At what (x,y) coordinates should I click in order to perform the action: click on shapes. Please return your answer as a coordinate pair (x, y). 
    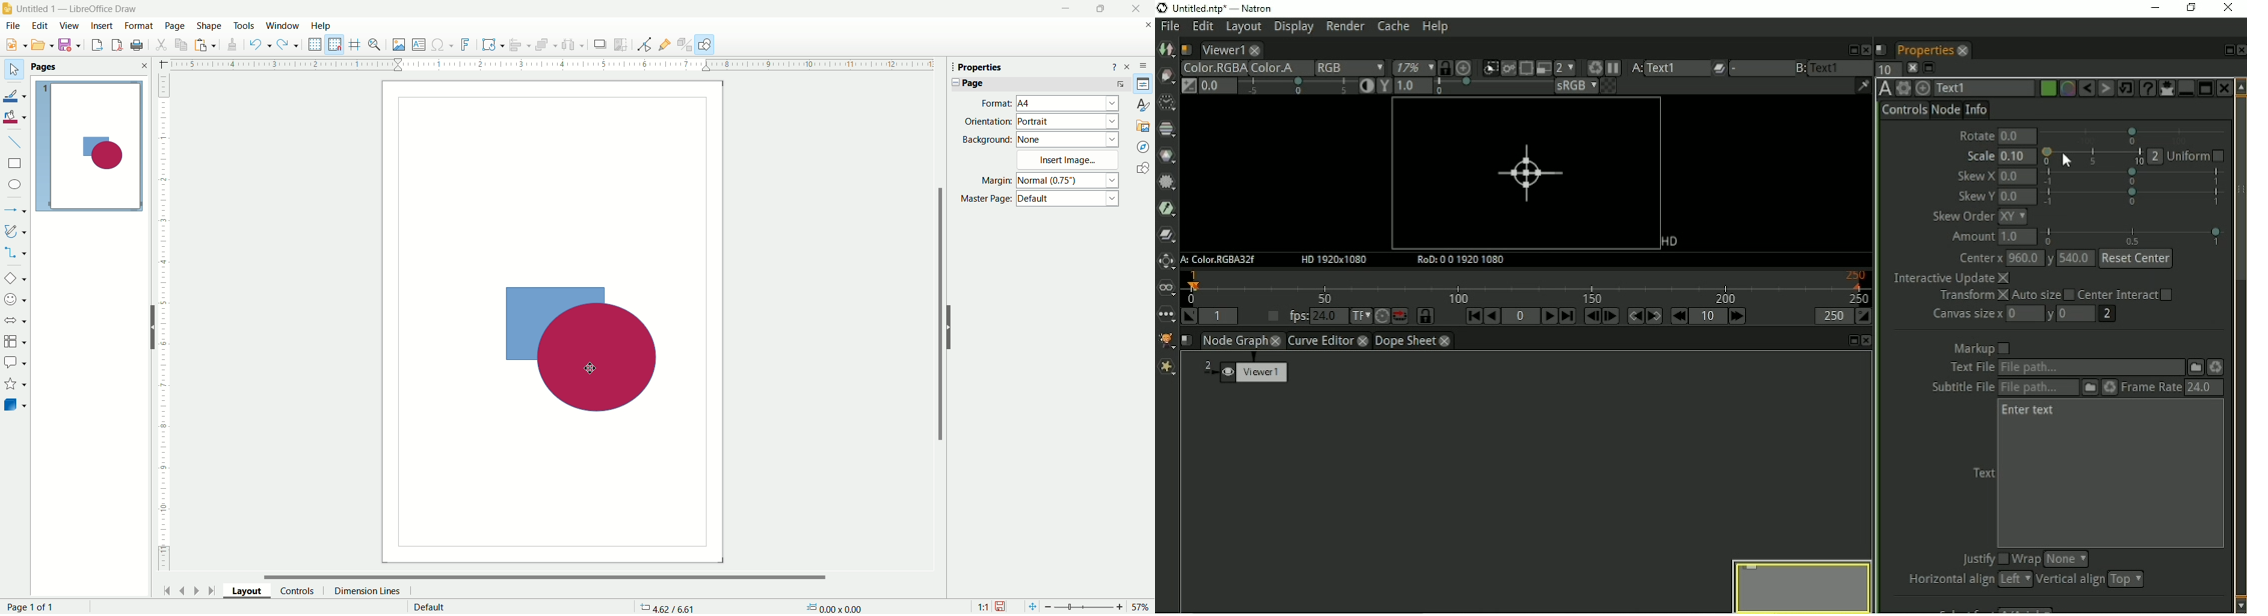
    Looking at the image, I should click on (1142, 169).